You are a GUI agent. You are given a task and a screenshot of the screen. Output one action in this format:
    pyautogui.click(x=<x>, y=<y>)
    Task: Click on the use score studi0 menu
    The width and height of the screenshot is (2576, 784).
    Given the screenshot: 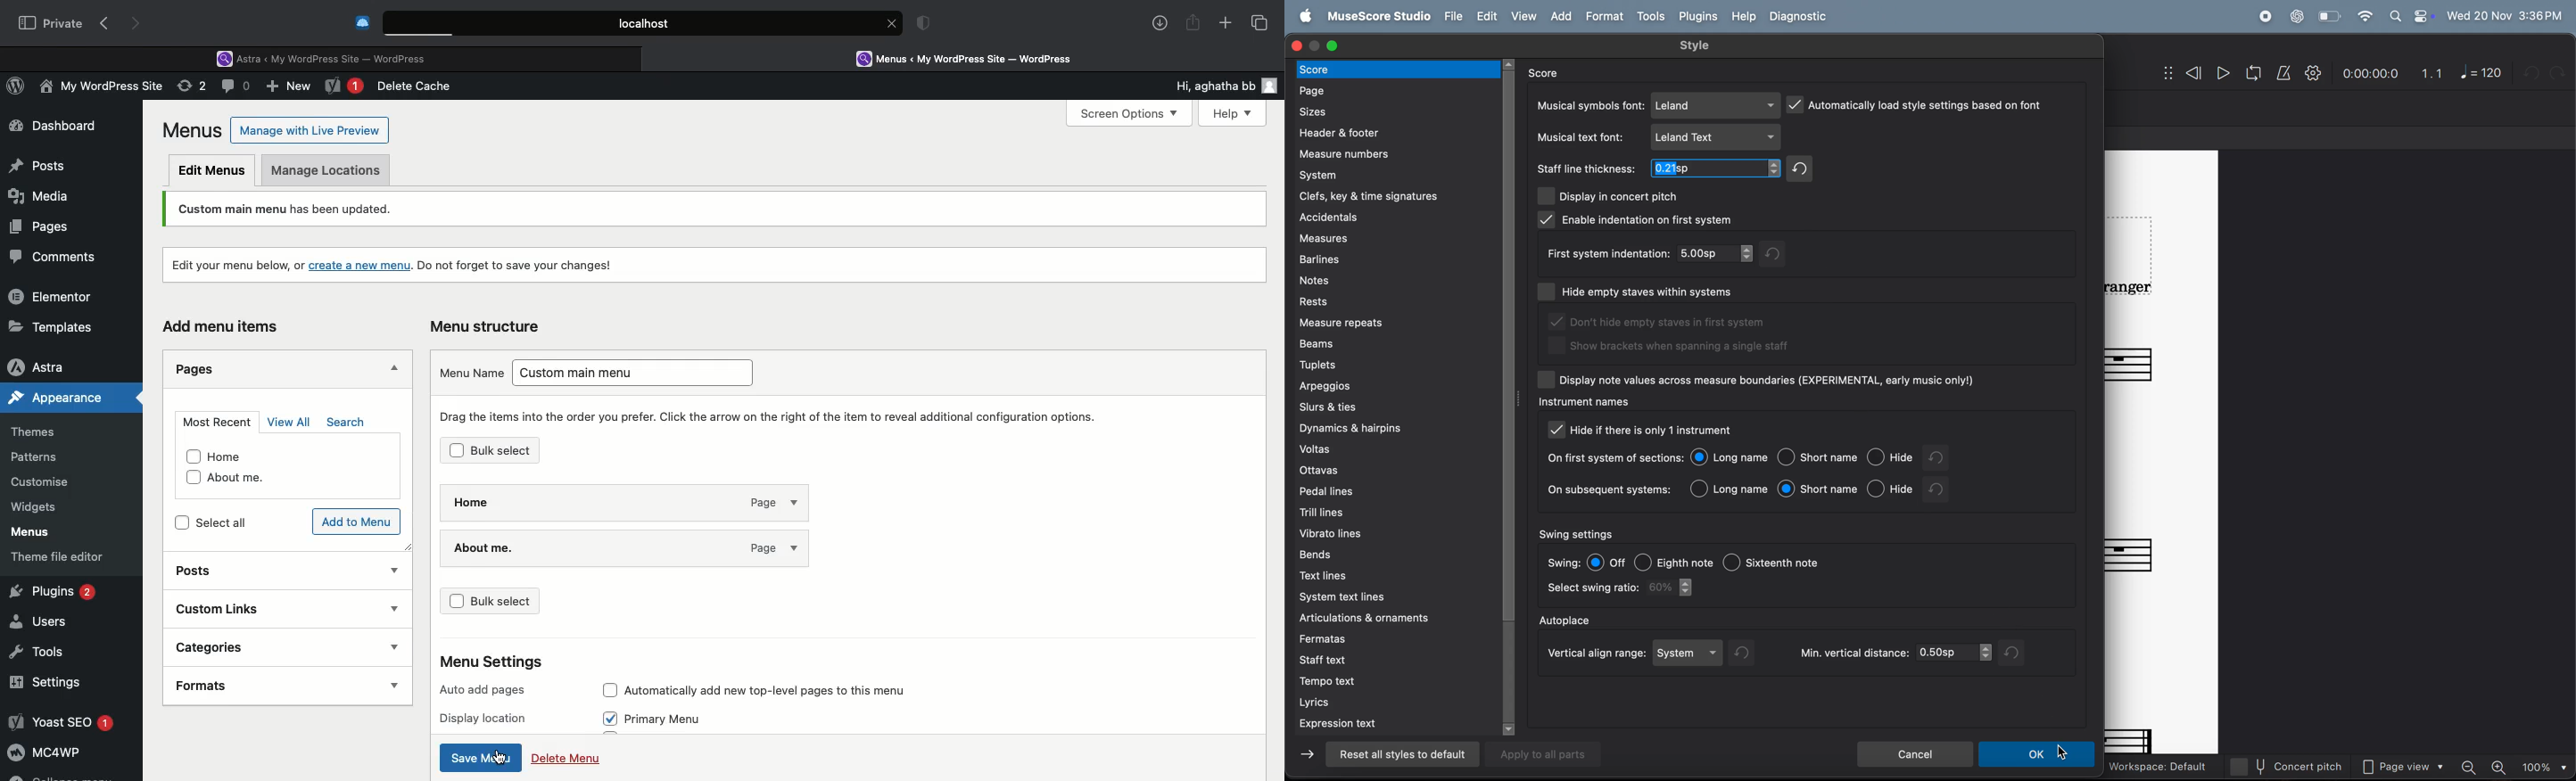 What is the action you would take?
    pyautogui.click(x=1376, y=17)
    